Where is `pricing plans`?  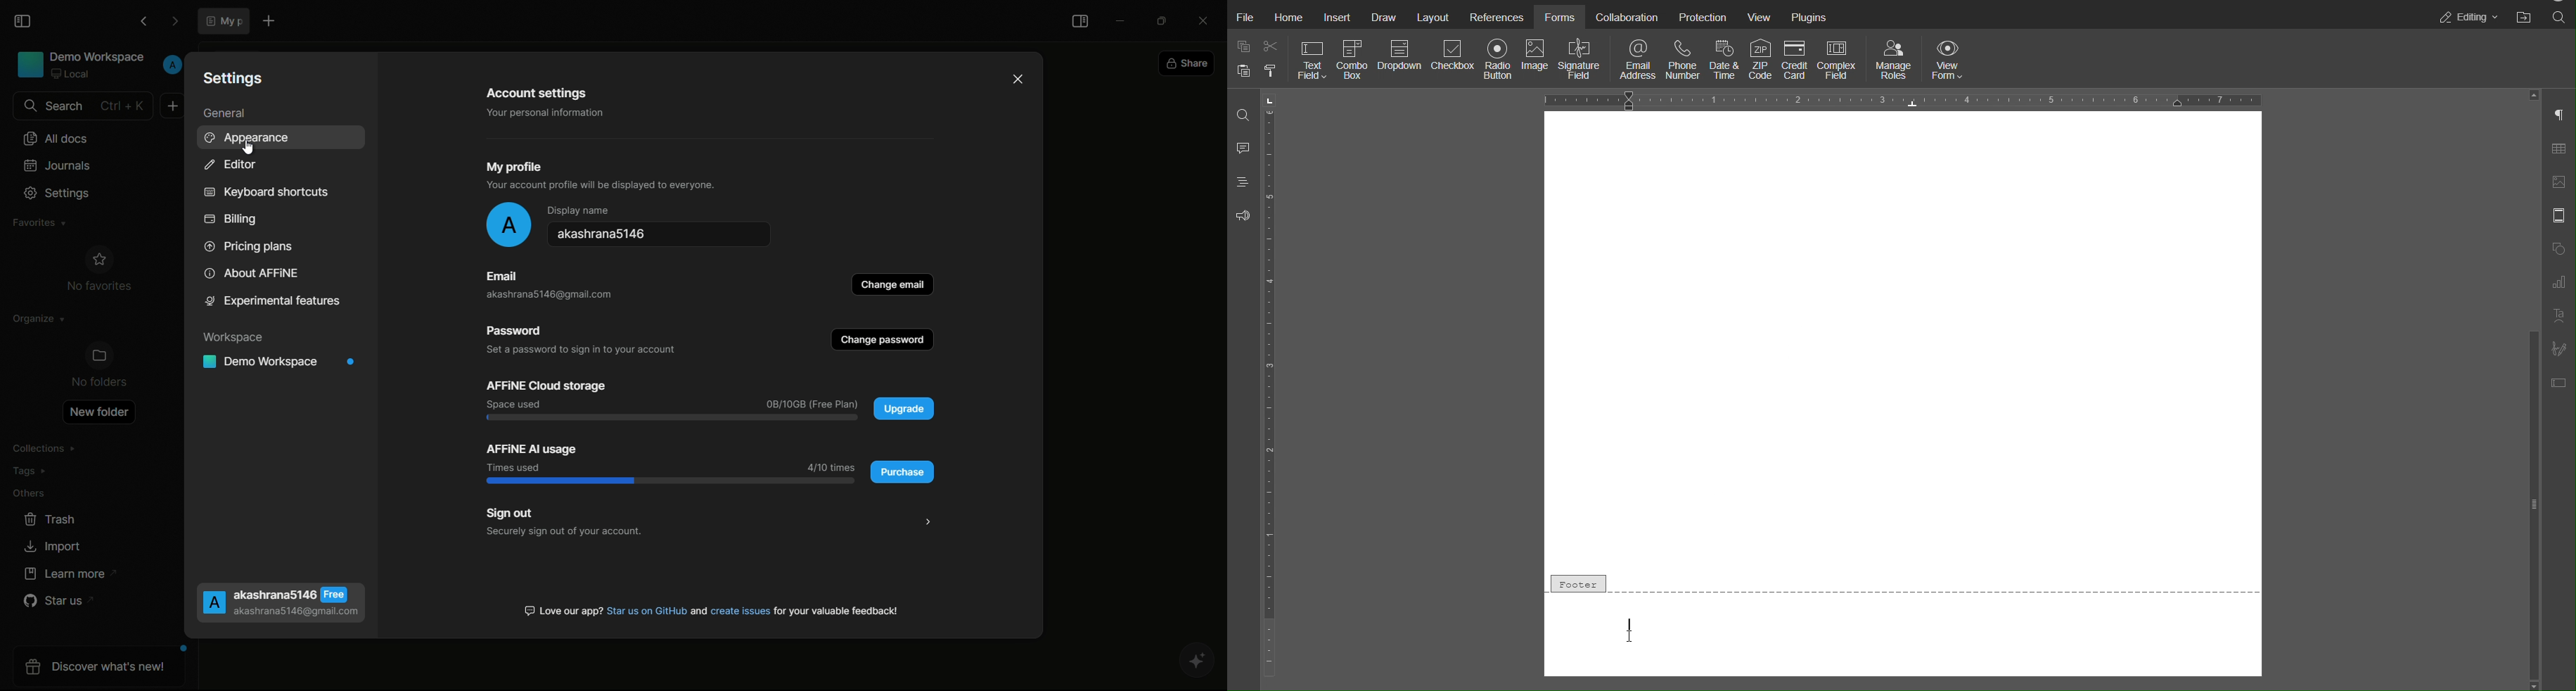
pricing plans is located at coordinates (247, 245).